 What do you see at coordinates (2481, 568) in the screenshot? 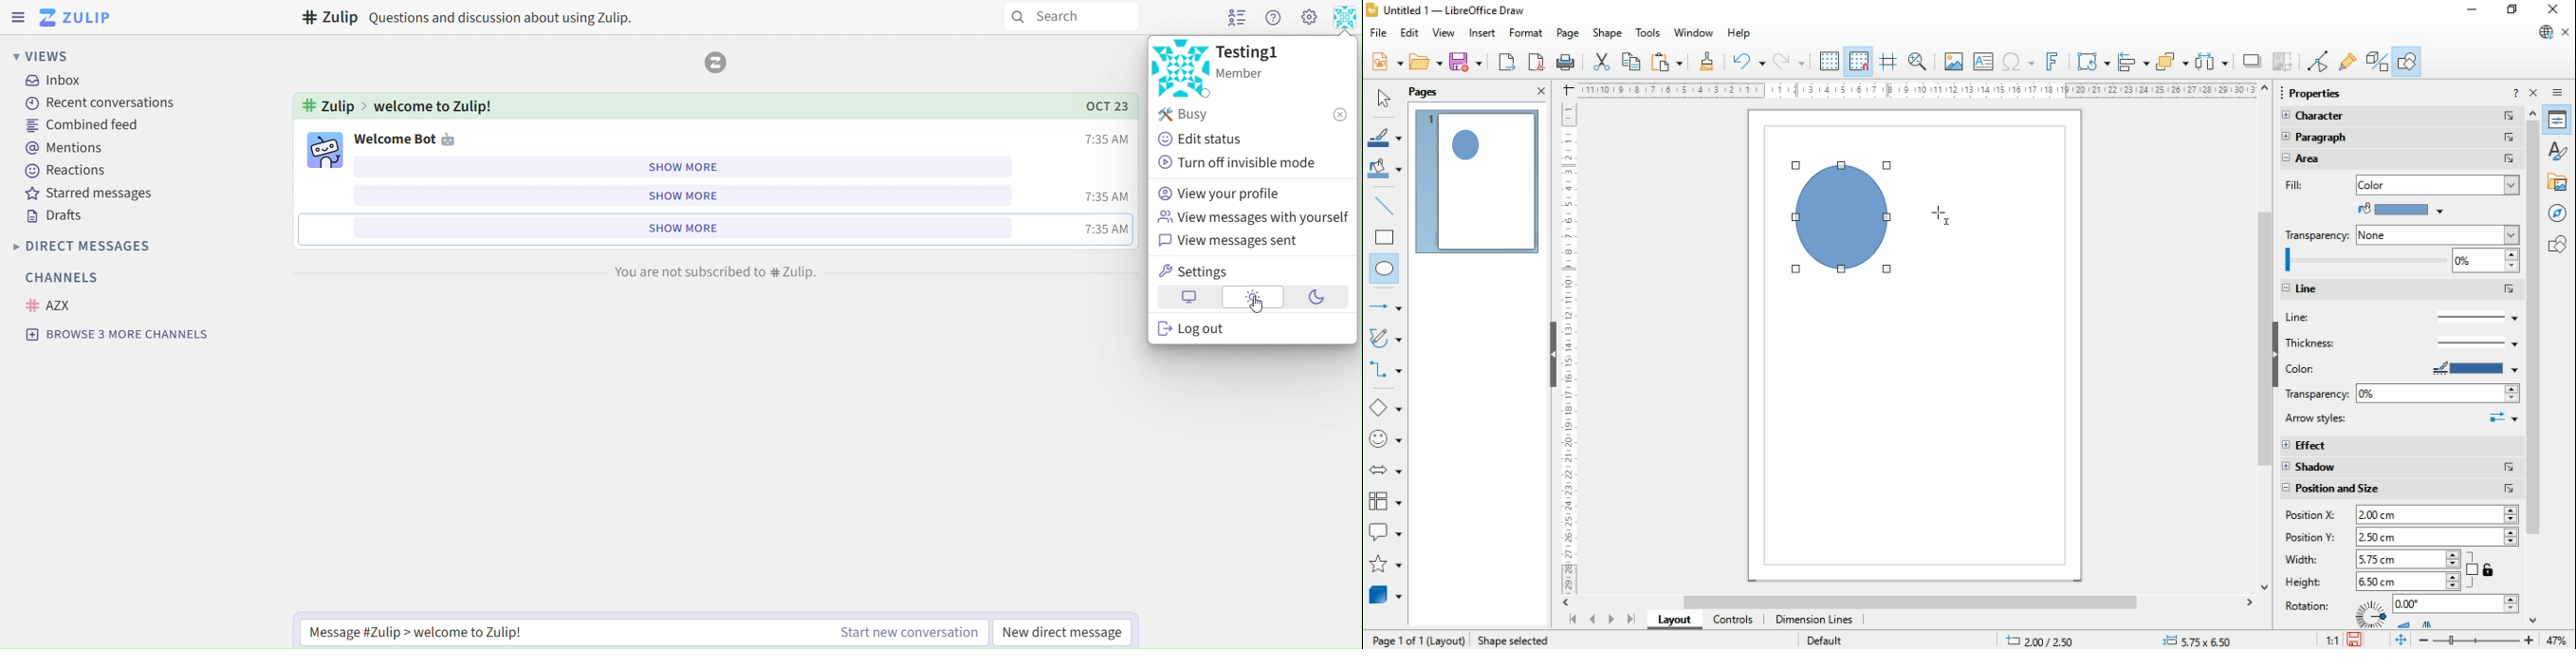
I see `constrain proportions` at bounding box center [2481, 568].